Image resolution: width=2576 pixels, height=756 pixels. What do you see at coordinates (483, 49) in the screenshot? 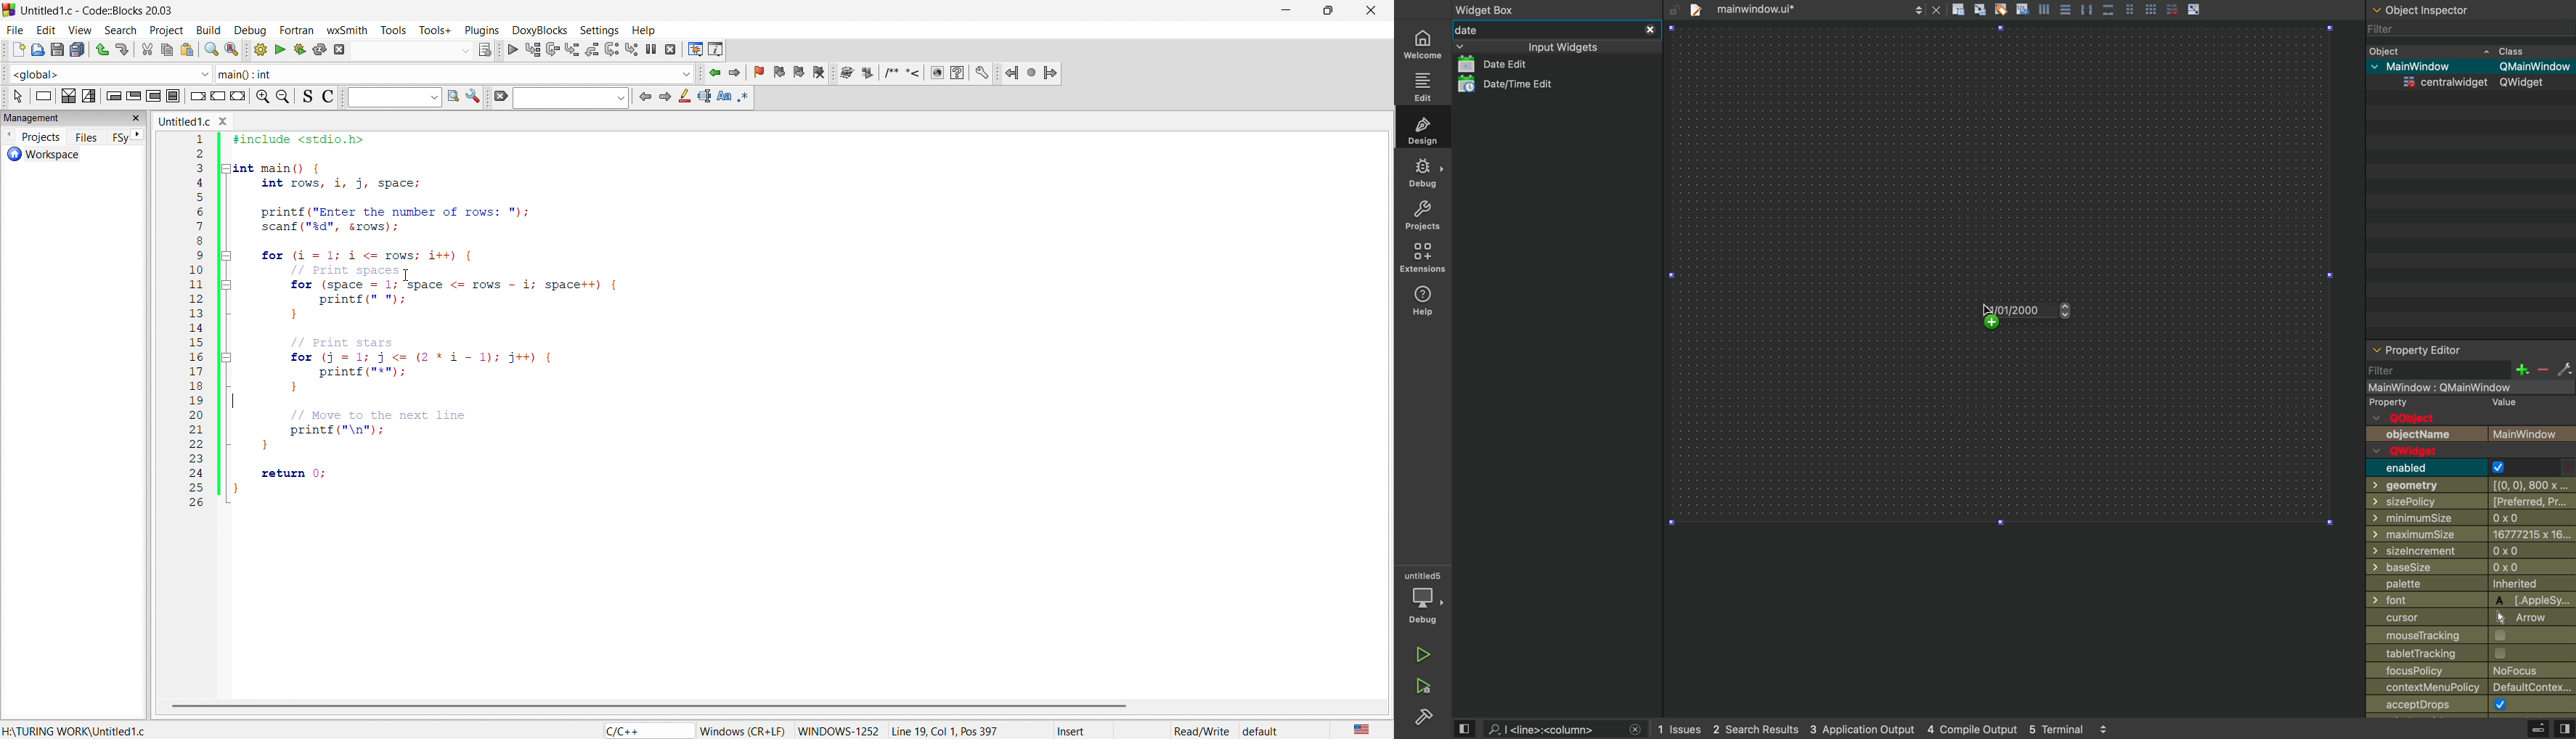
I see `show selected target dialog` at bounding box center [483, 49].